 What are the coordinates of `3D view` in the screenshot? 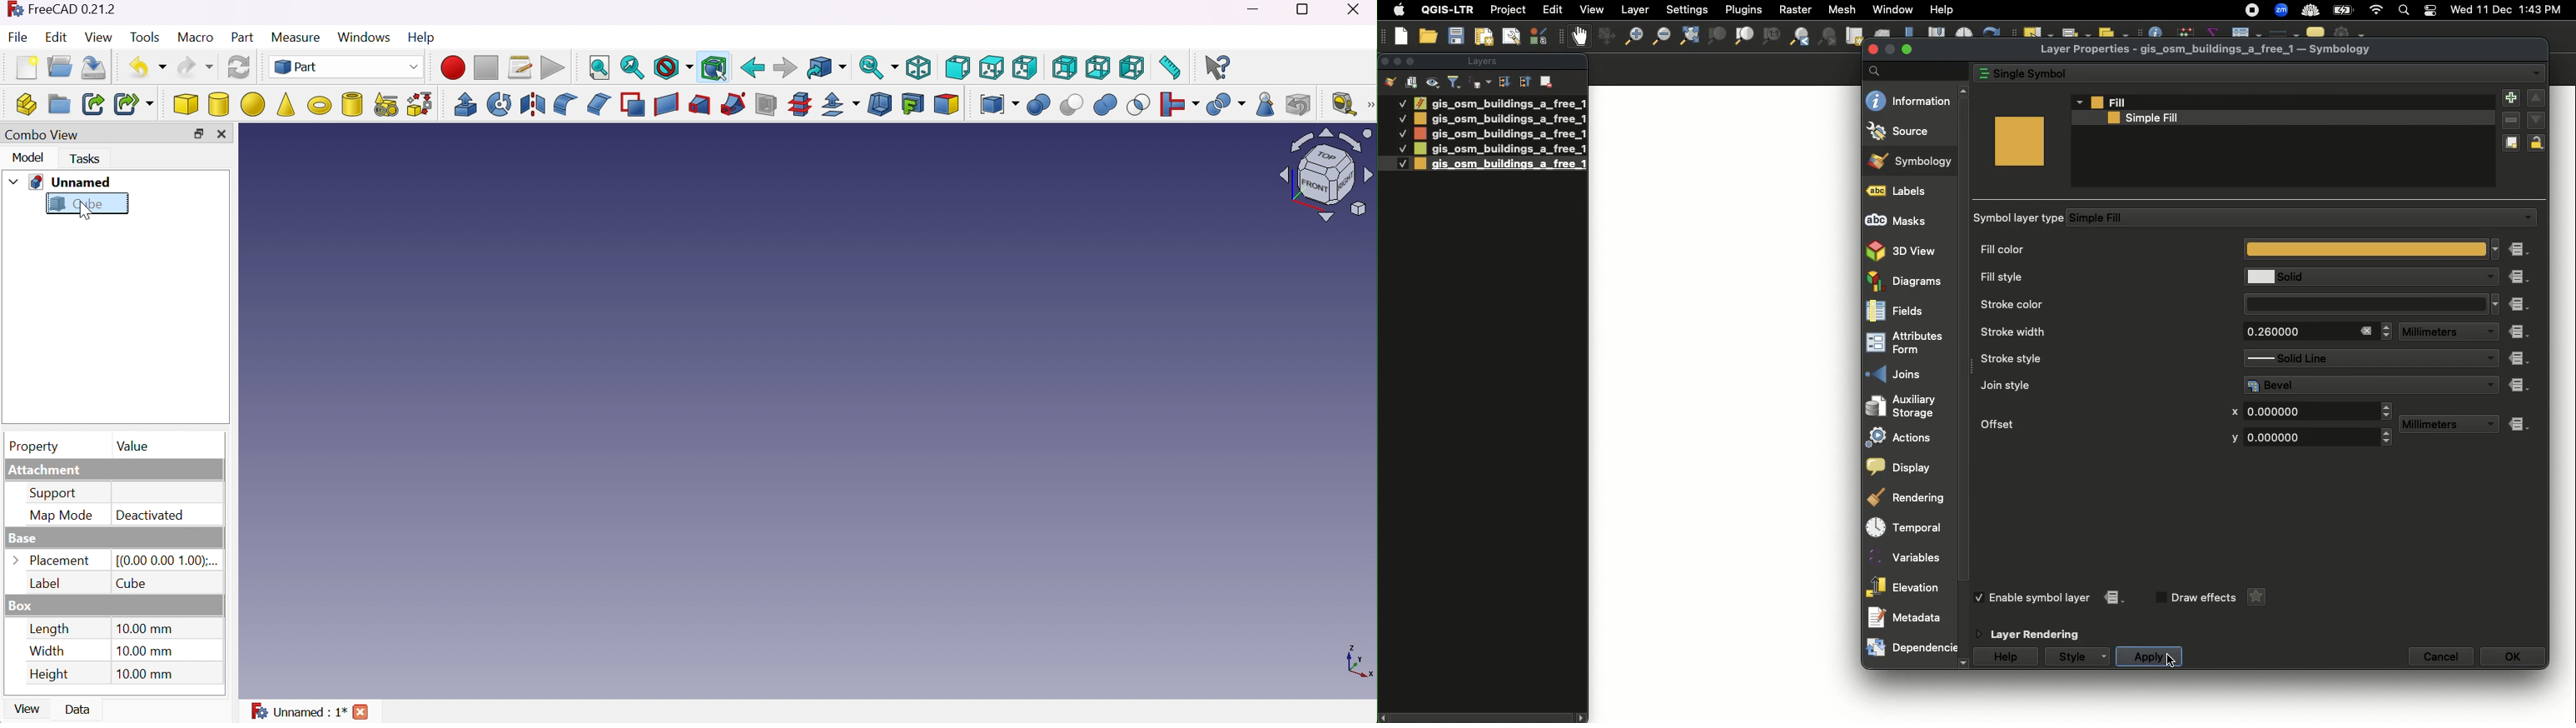 It's located at (1908, 250).